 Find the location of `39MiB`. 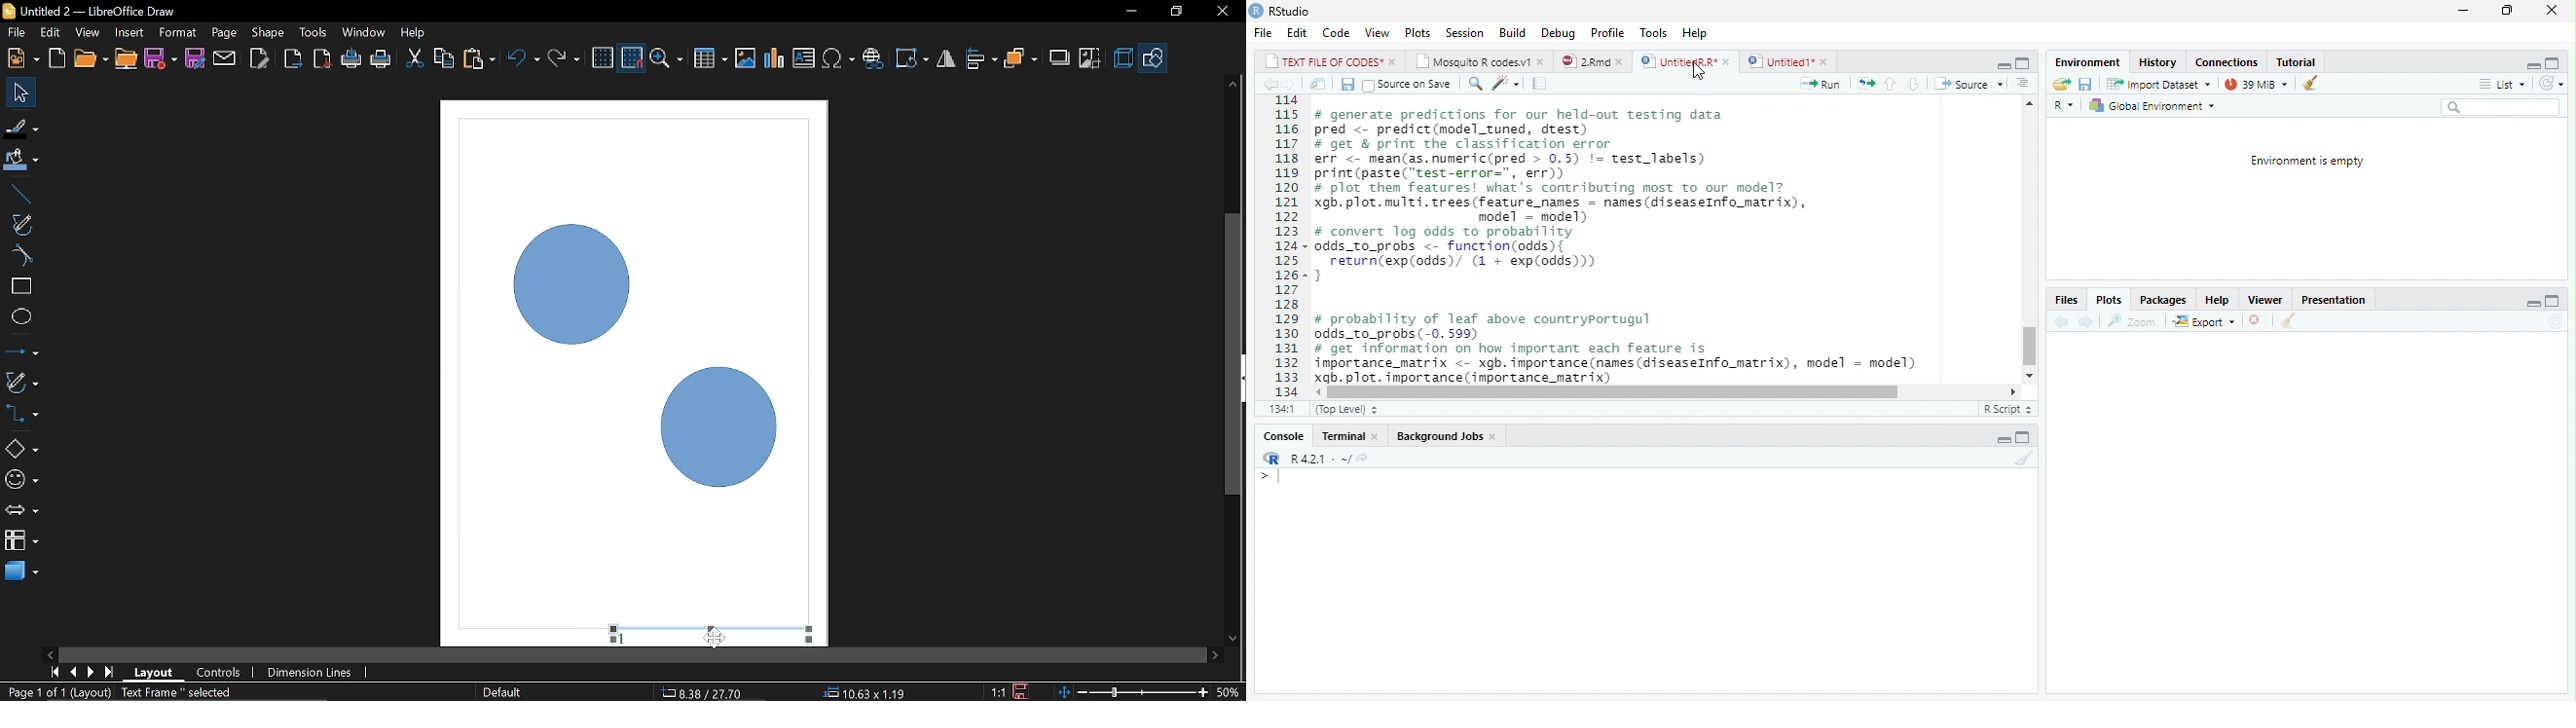

39MiB is located at coordinates (2256, 82).